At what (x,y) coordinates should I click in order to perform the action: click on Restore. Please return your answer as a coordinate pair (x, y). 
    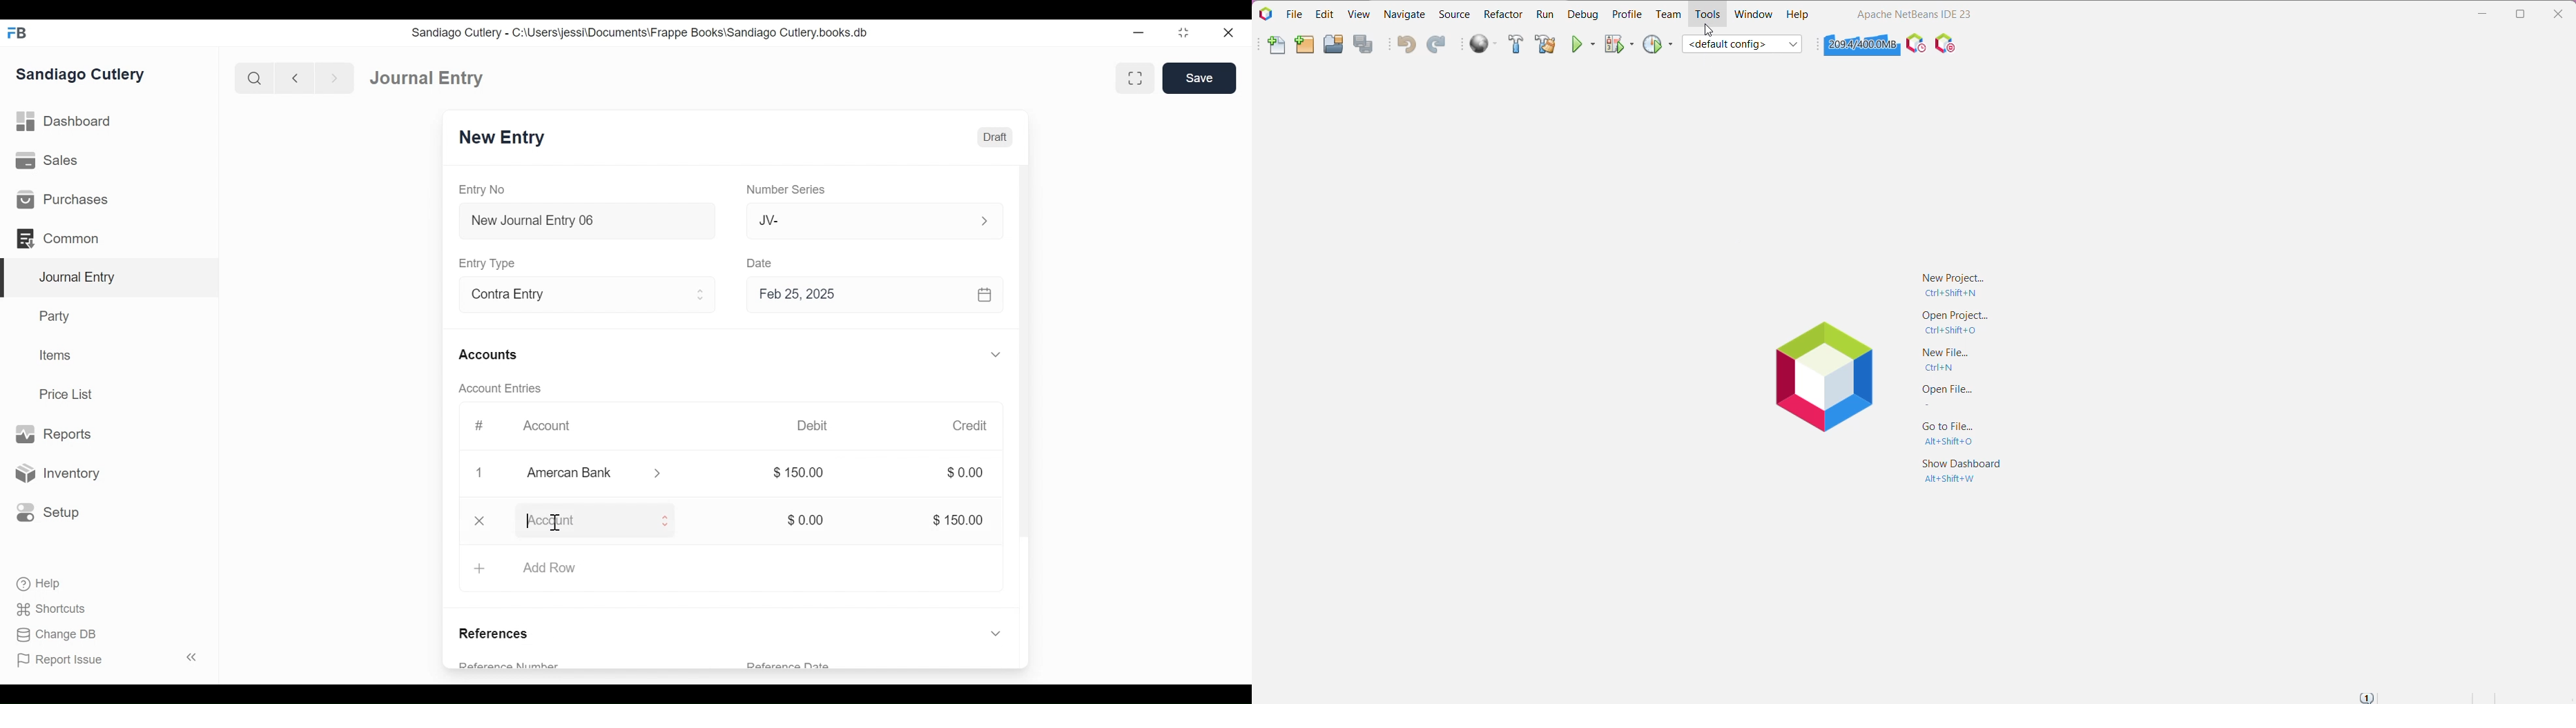
    Looking at the image, I should click on (1185, 32).